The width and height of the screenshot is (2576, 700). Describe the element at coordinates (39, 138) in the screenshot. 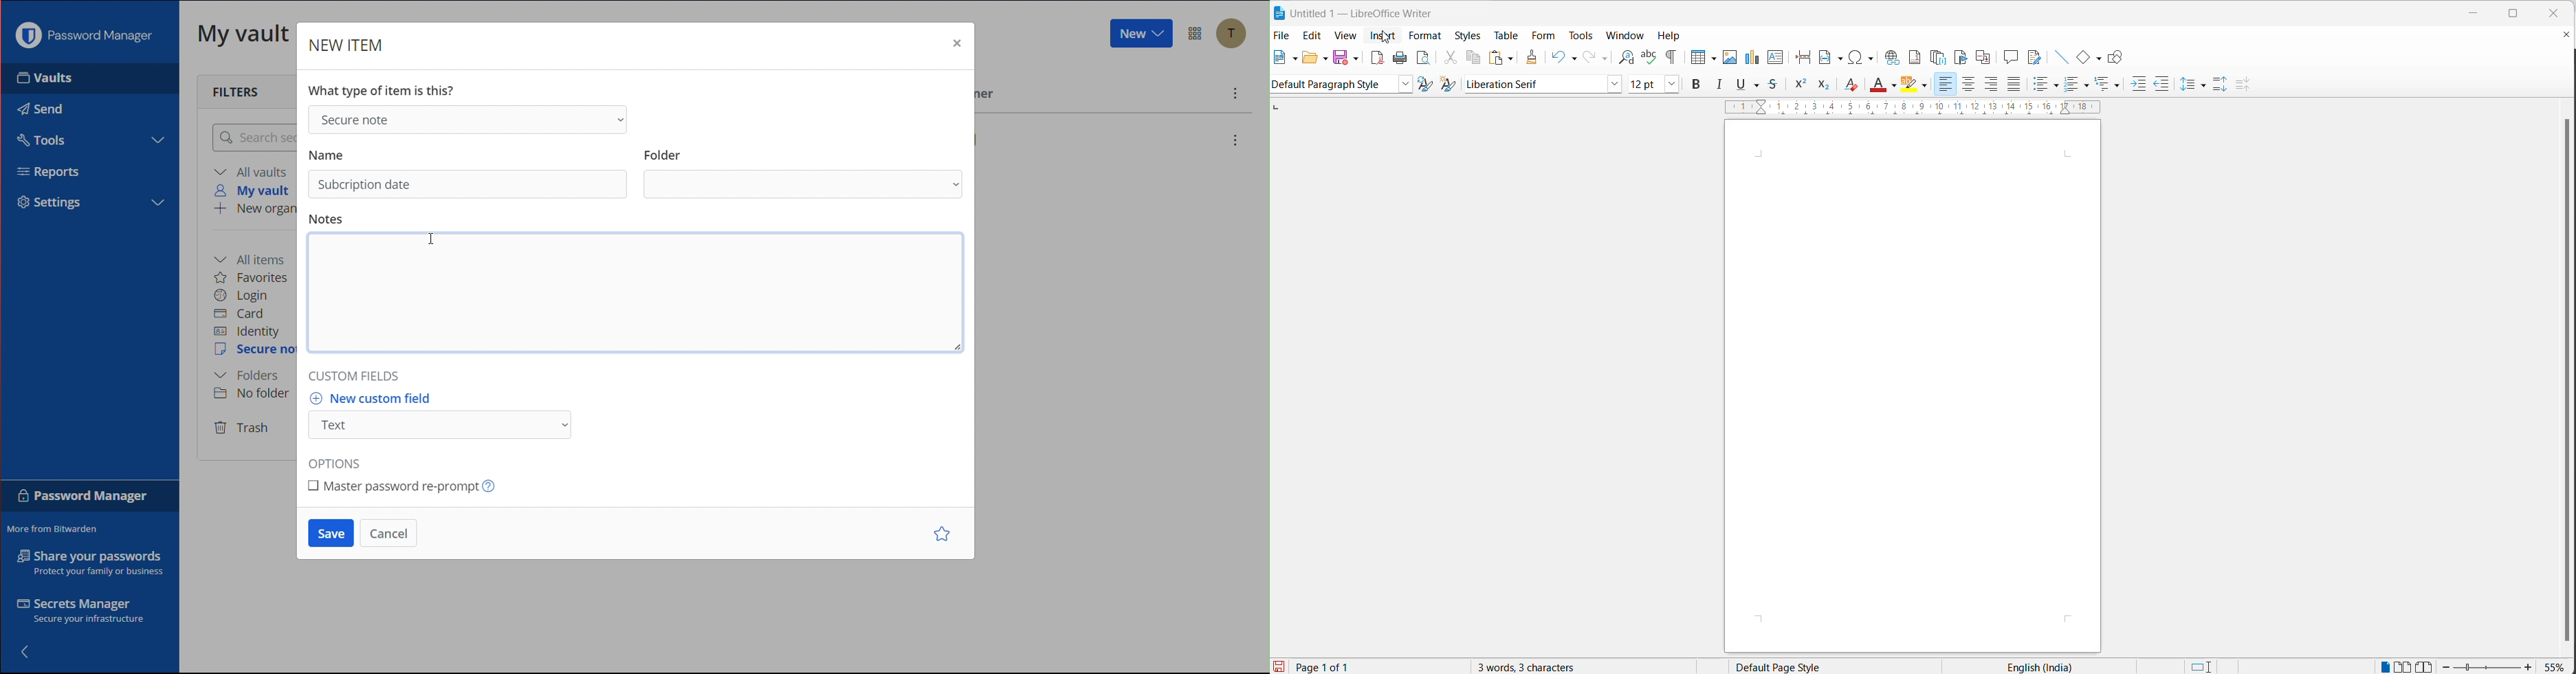

I see `Tools` at that location.